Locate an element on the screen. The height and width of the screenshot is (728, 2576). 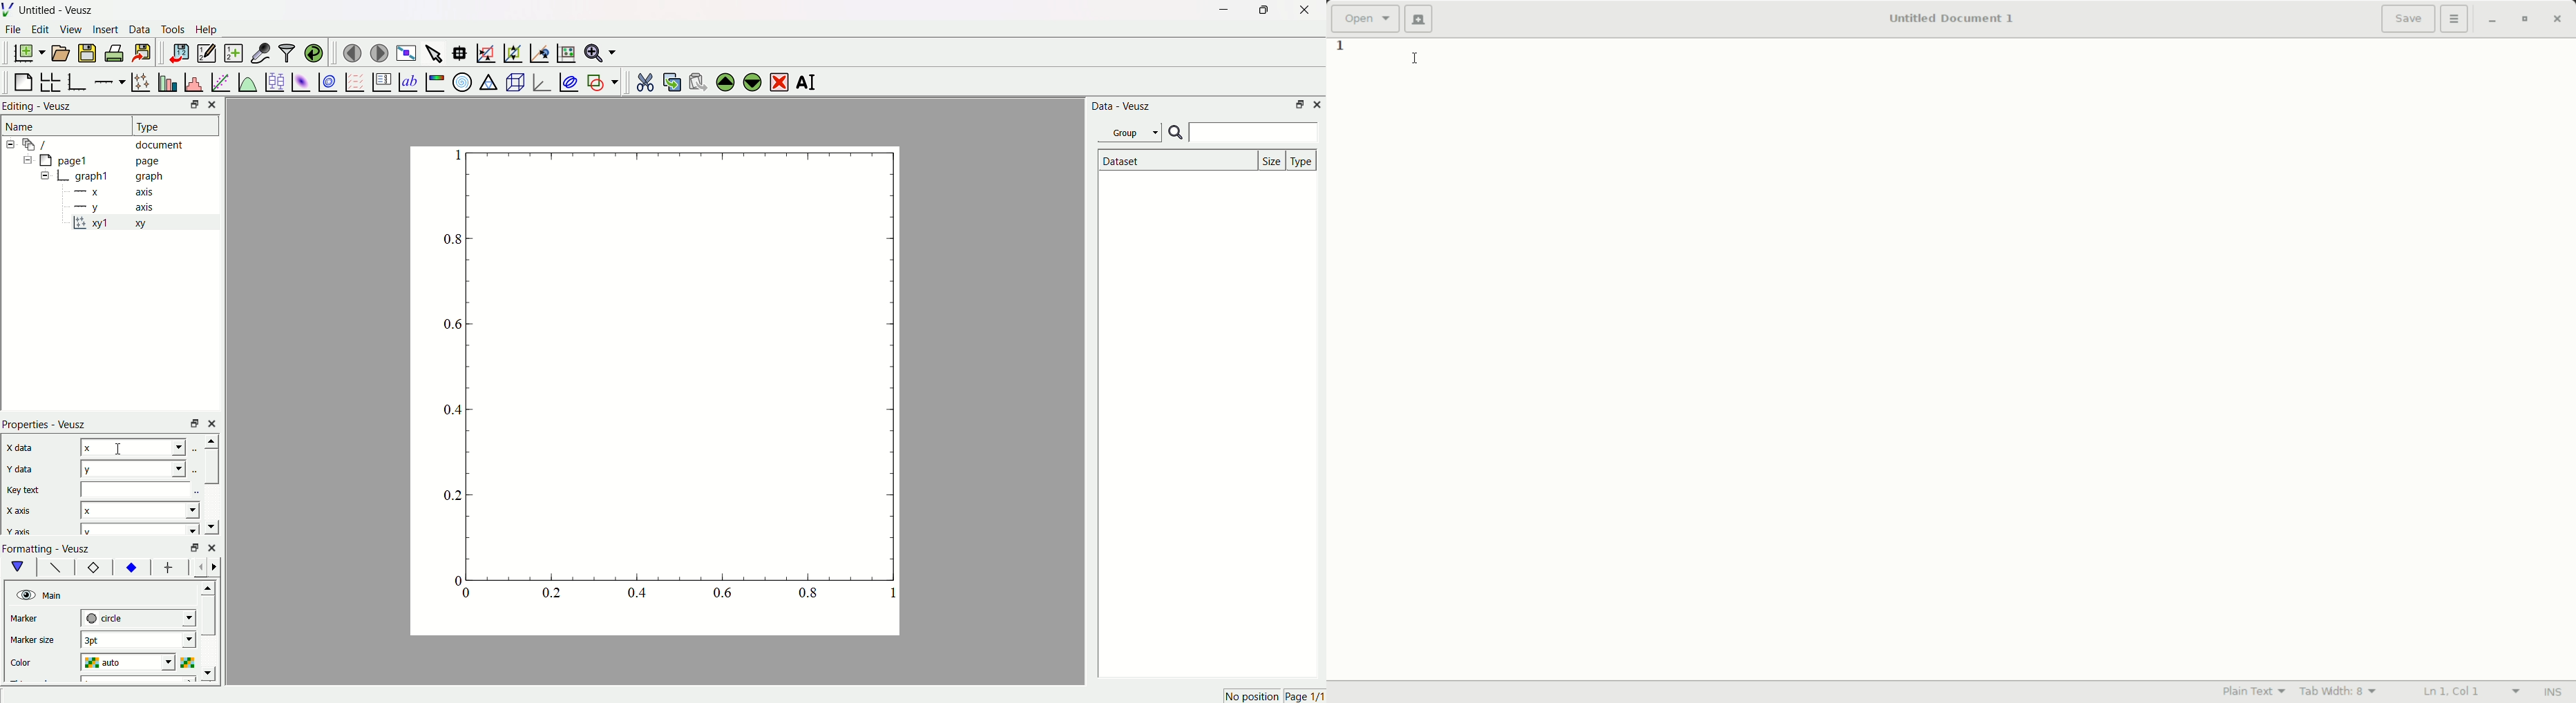
reload linked datasets is located at coordinates (314, 51).